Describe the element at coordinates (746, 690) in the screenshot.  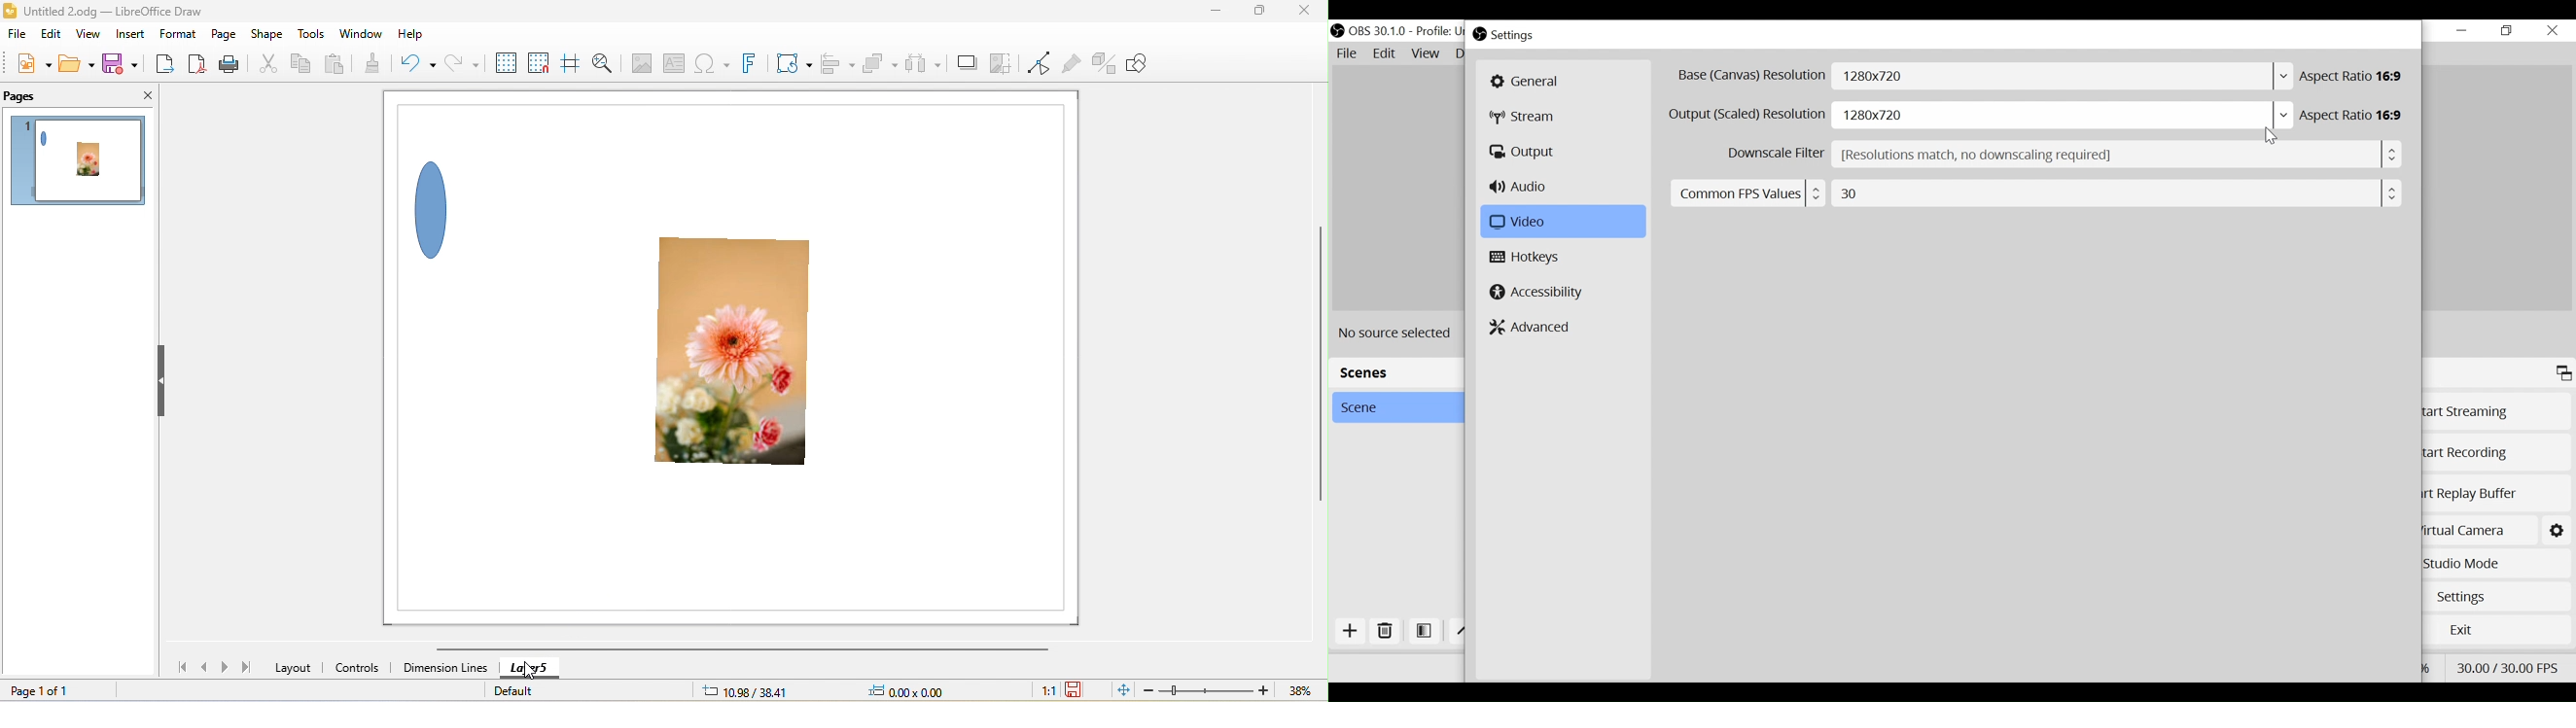
I see `10.98/38.41` at that location.